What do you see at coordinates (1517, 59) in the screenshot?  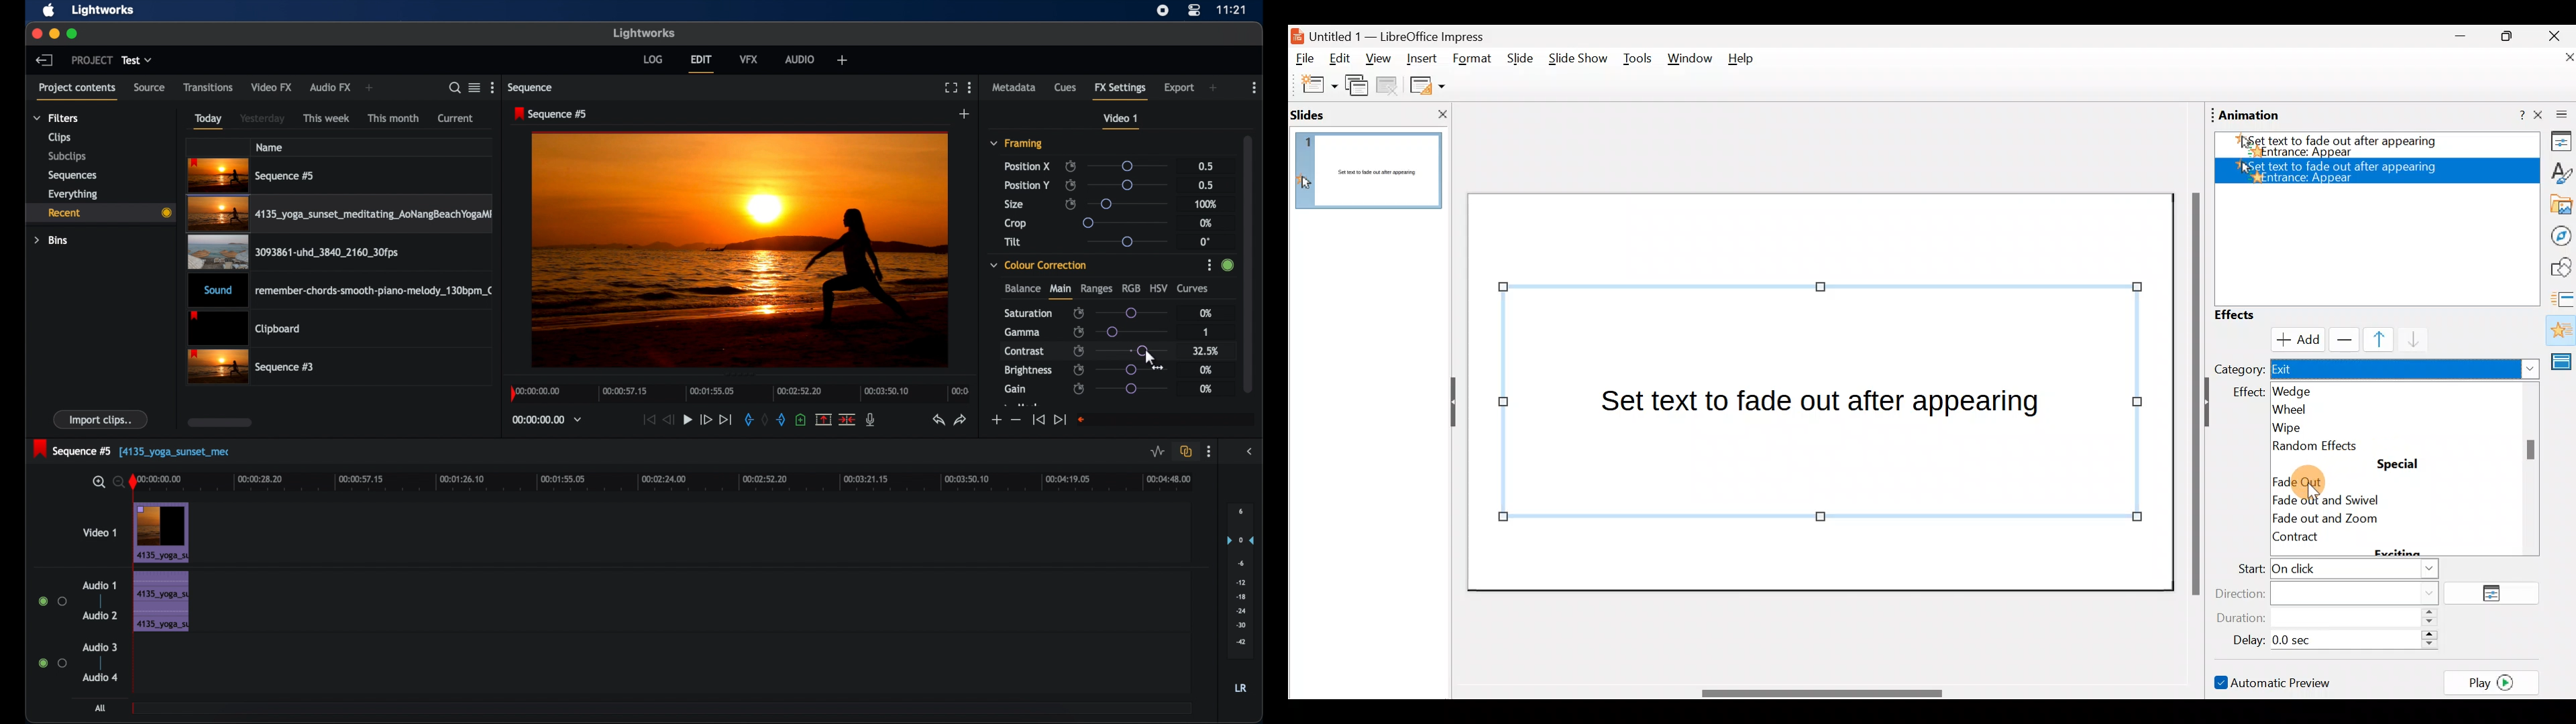 I see `Slide` at bounding box center [1517, 59].